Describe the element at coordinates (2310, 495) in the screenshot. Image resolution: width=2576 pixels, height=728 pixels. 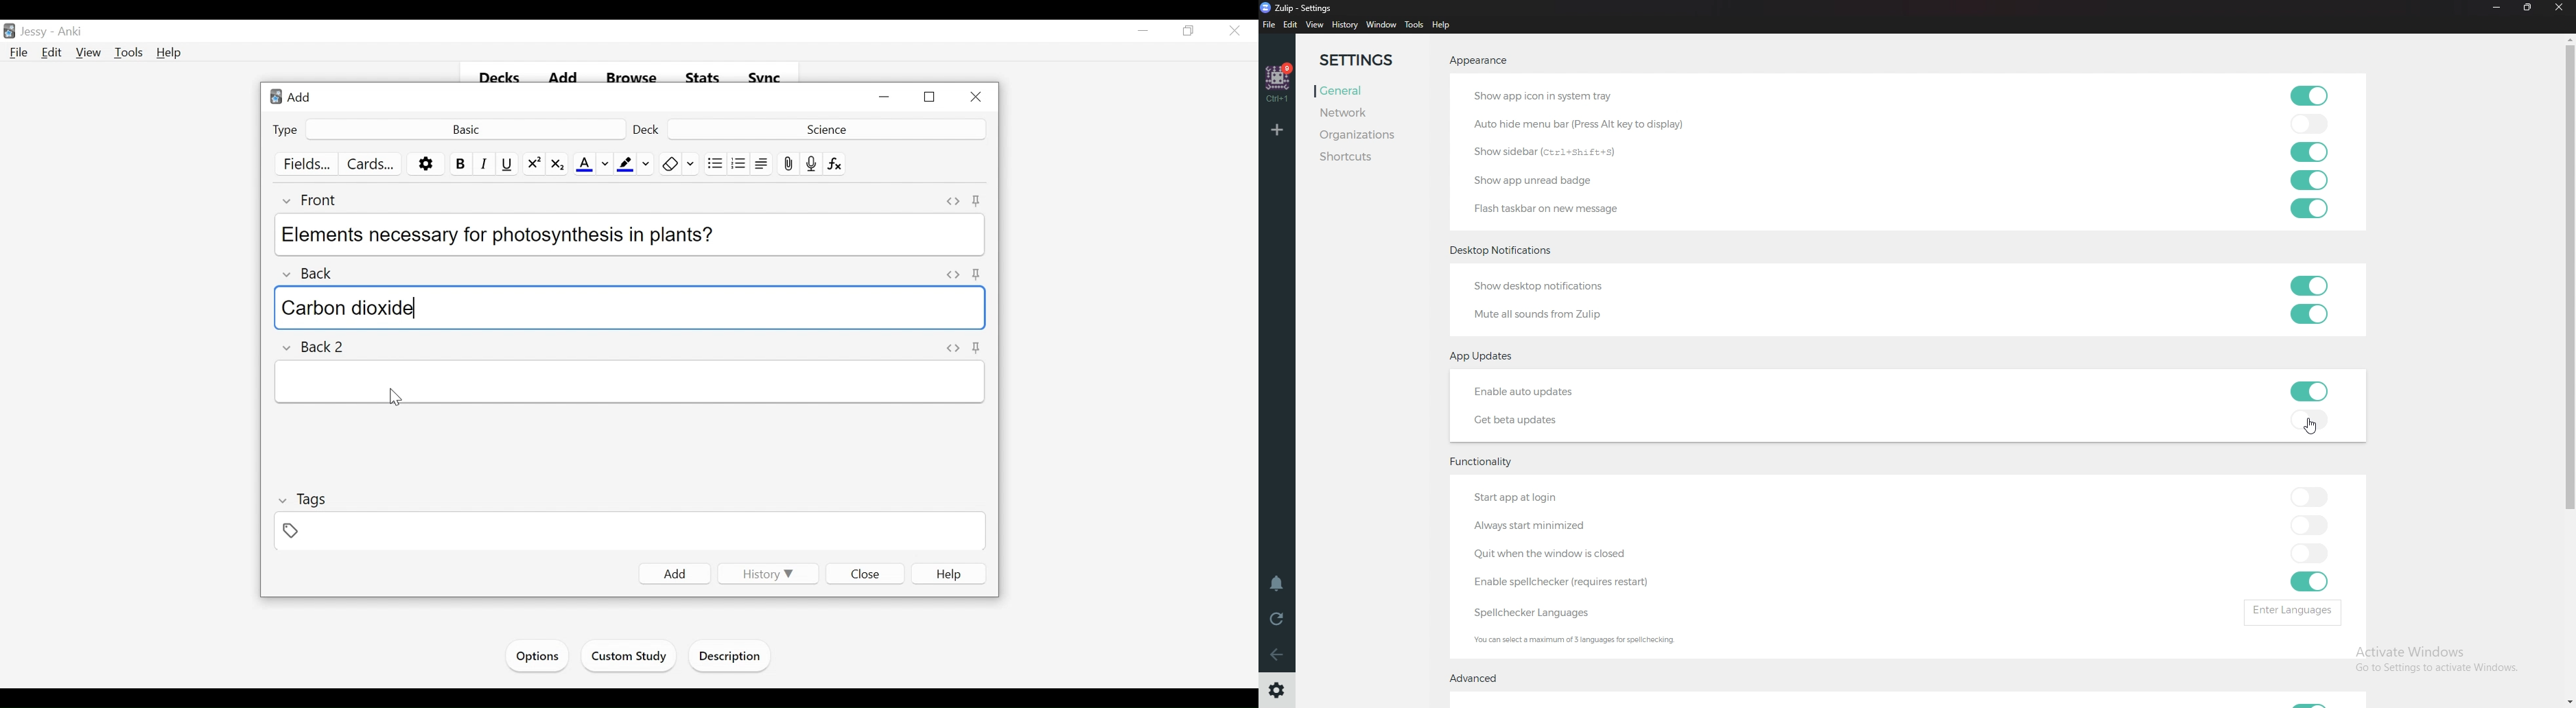
I see `toggle` at that location.